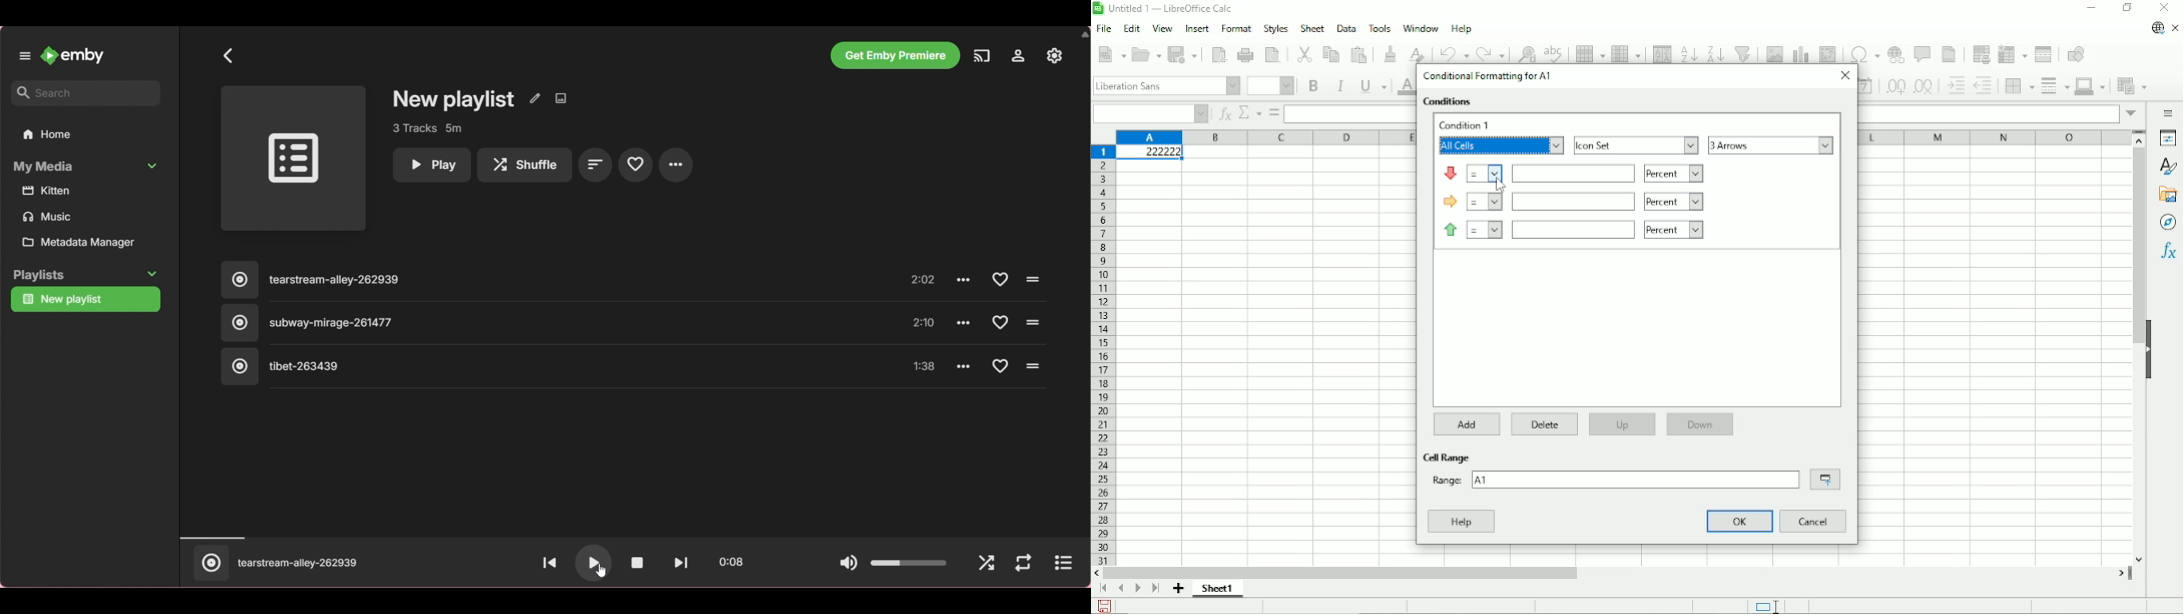  What do you see at coordinates (1310, 28) in the screenshot?
I see `Sheet` at bounding box center [1310, 28].